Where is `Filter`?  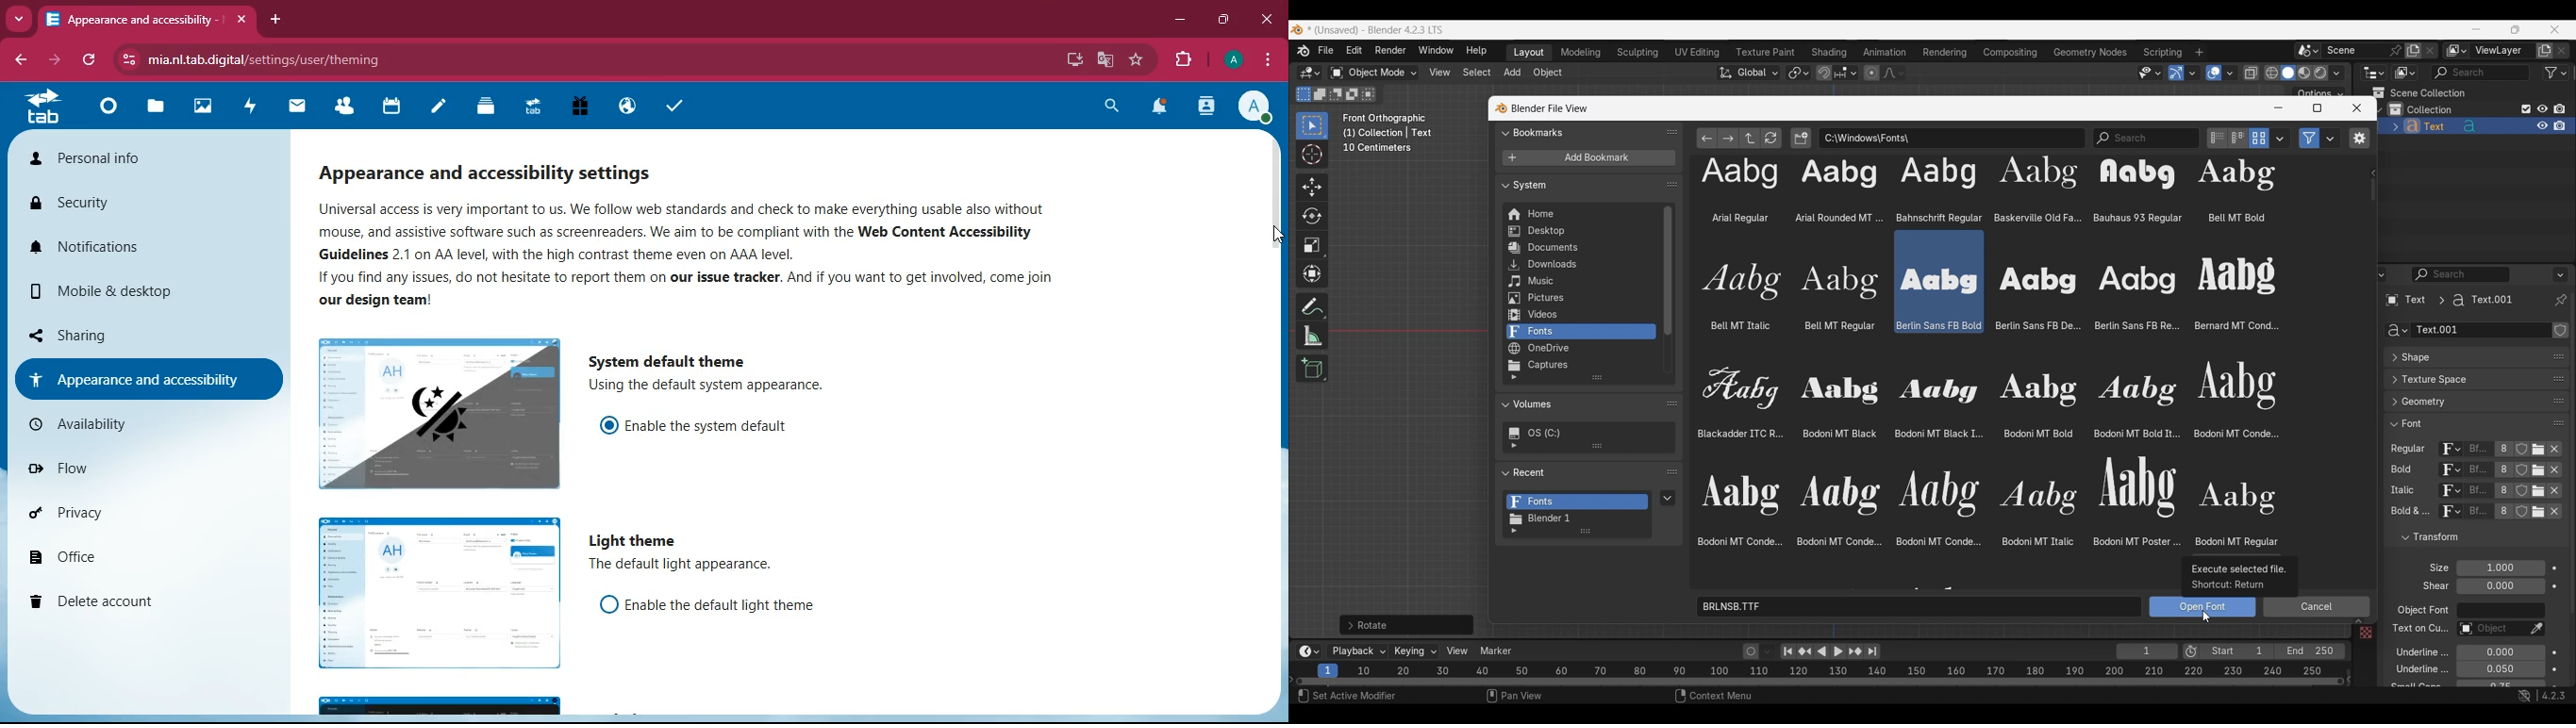 Filter is located at coordinates (2556, 72).